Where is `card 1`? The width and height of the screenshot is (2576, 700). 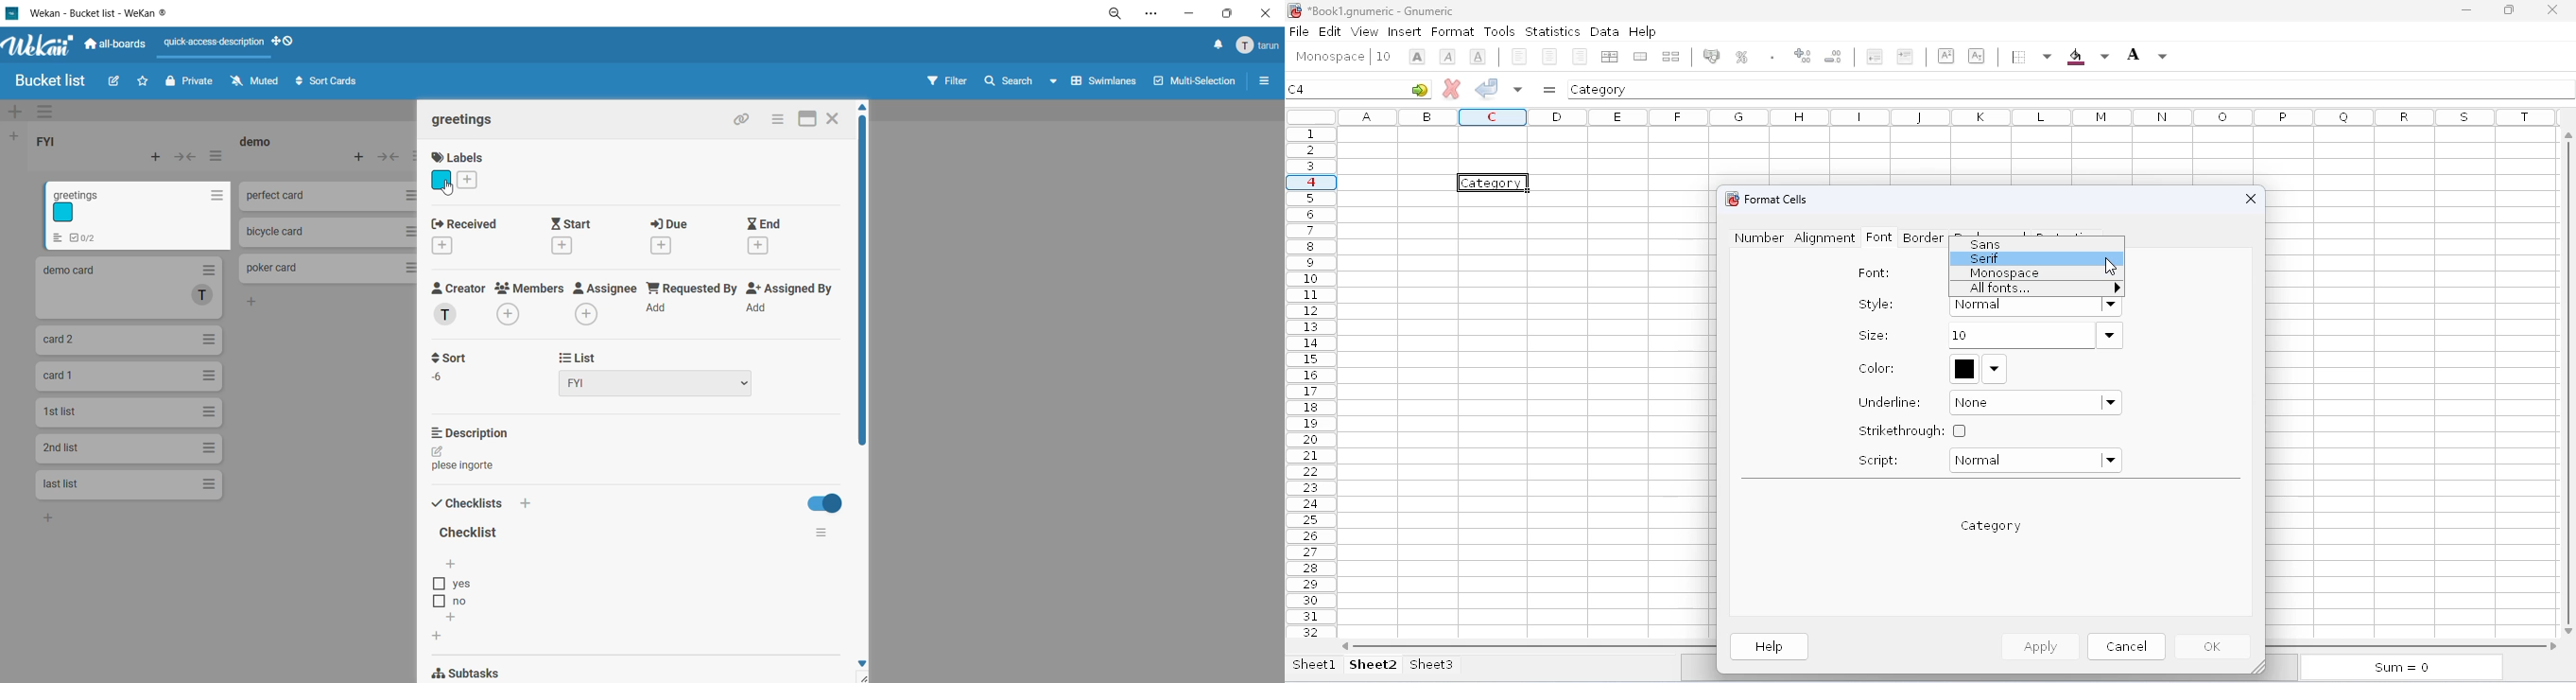
card 1 is located at coordinates (132, 377).